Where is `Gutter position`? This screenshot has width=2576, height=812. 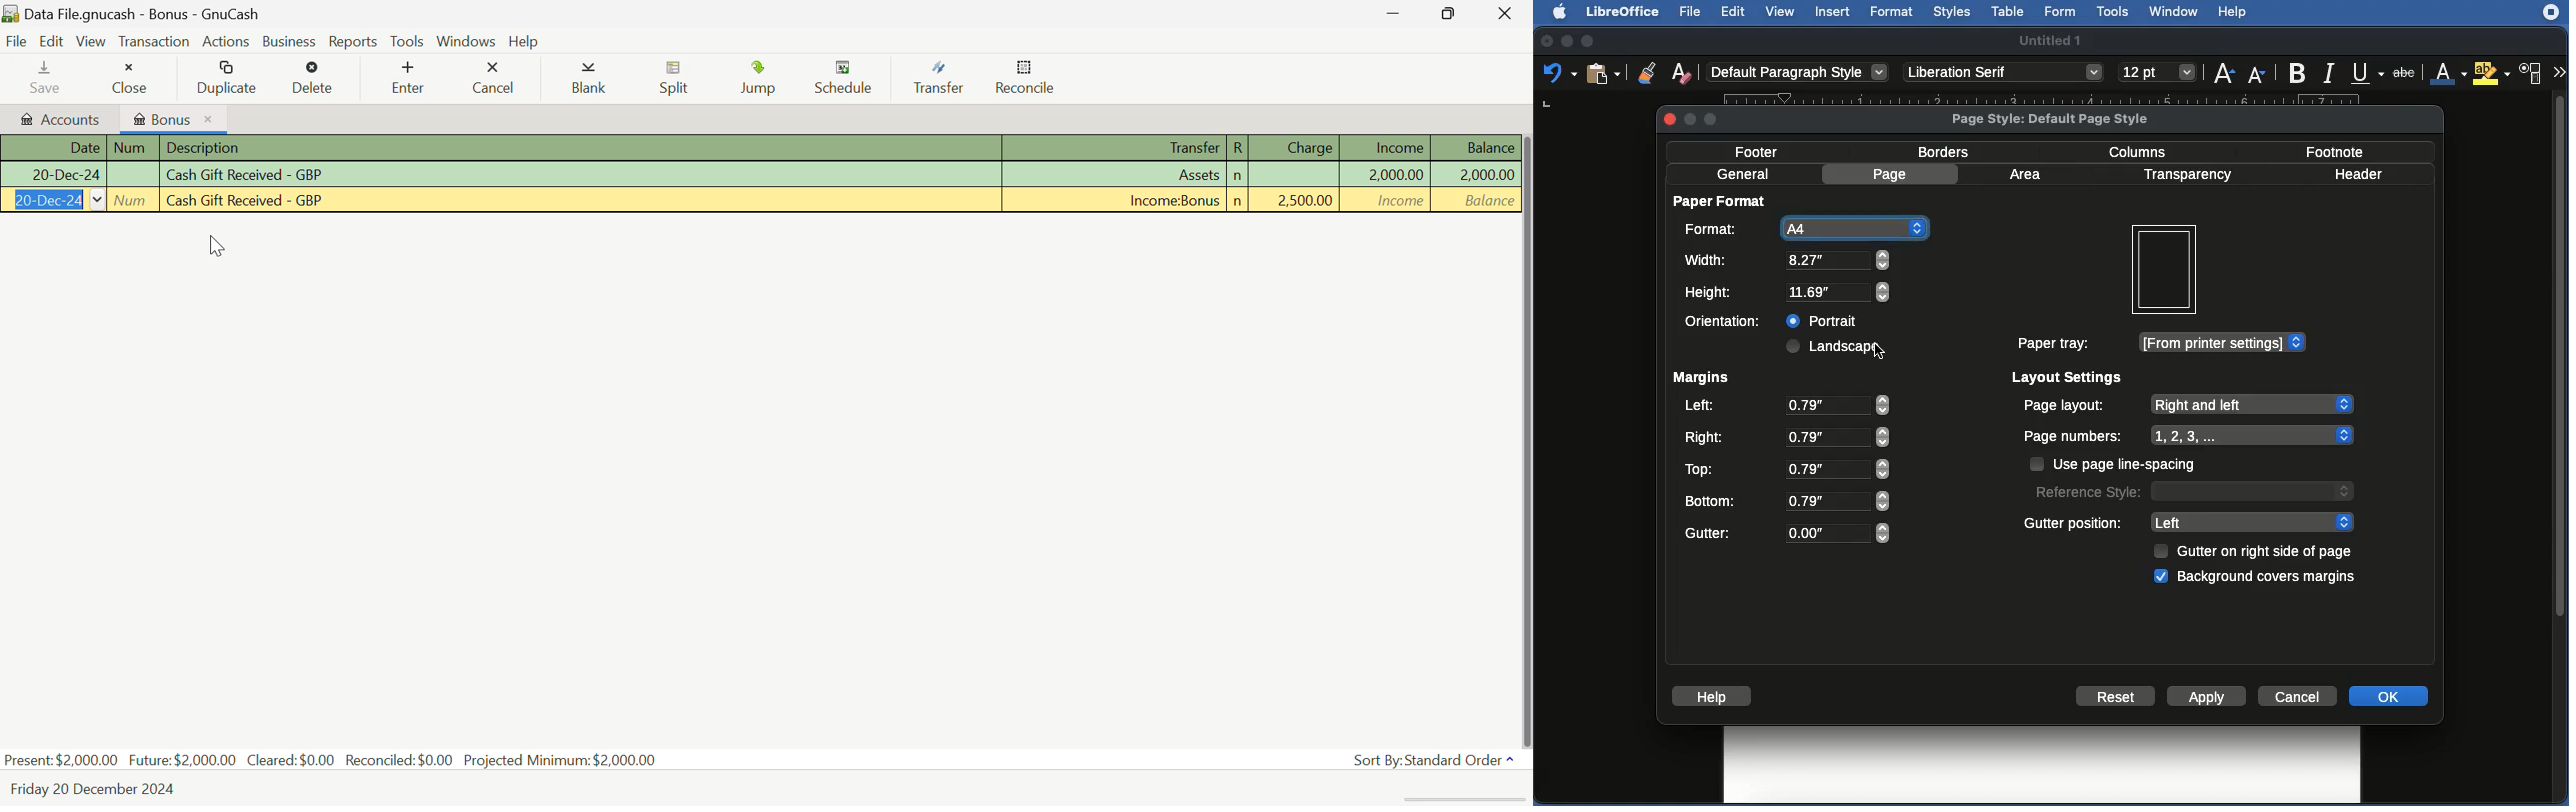
Gutter position is located at coordinates (2073, 522).